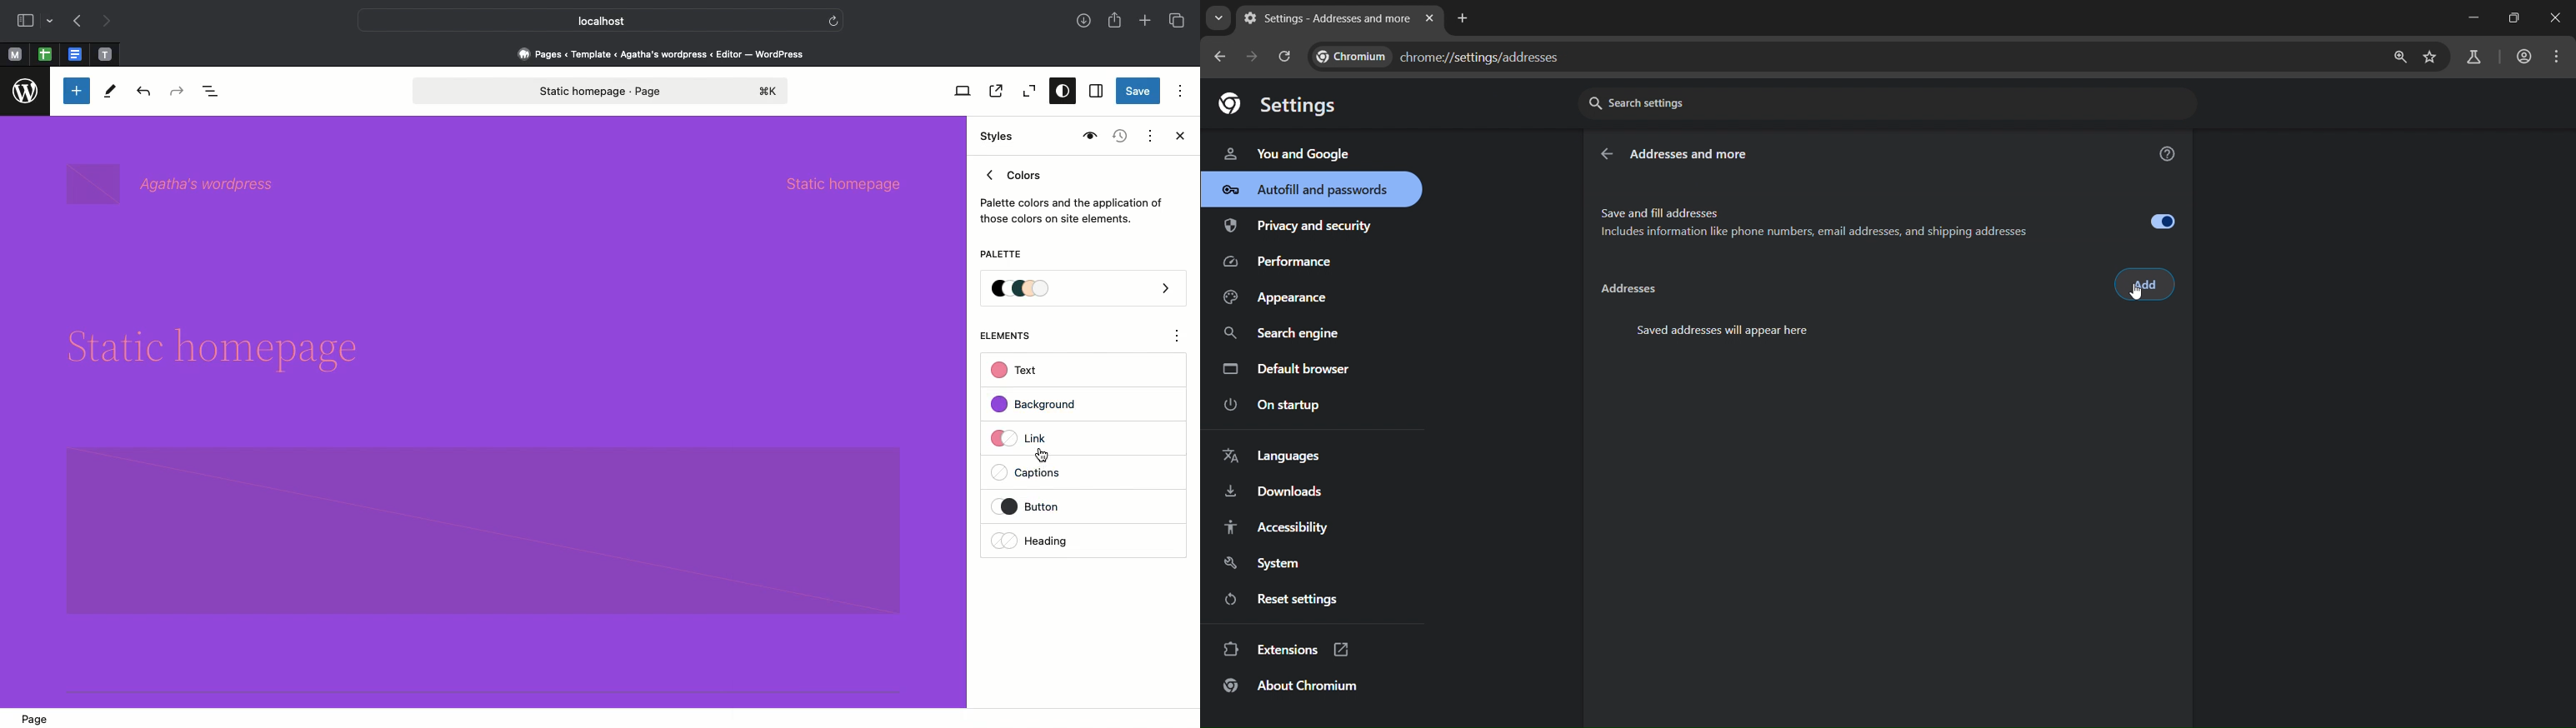 This screenshot has height=728, width=2576. I want to click on Save, so click(1138, 92).